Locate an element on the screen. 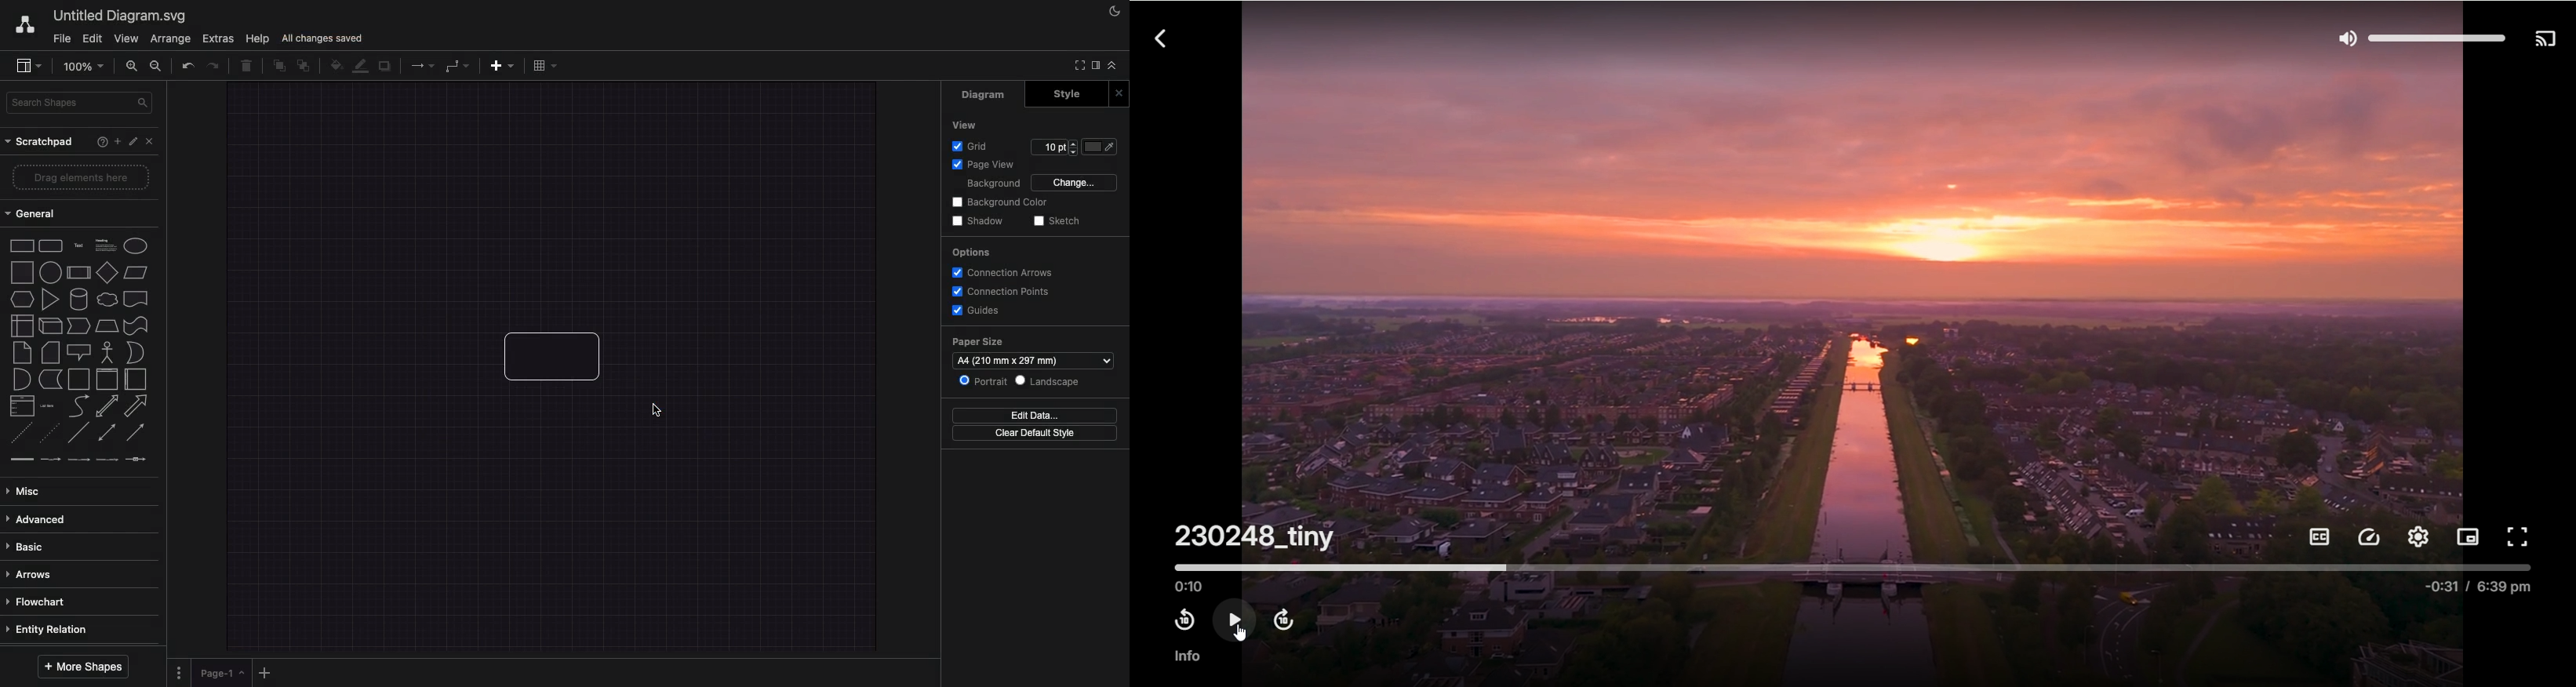  Shapes is located at coordinates (80, 350).